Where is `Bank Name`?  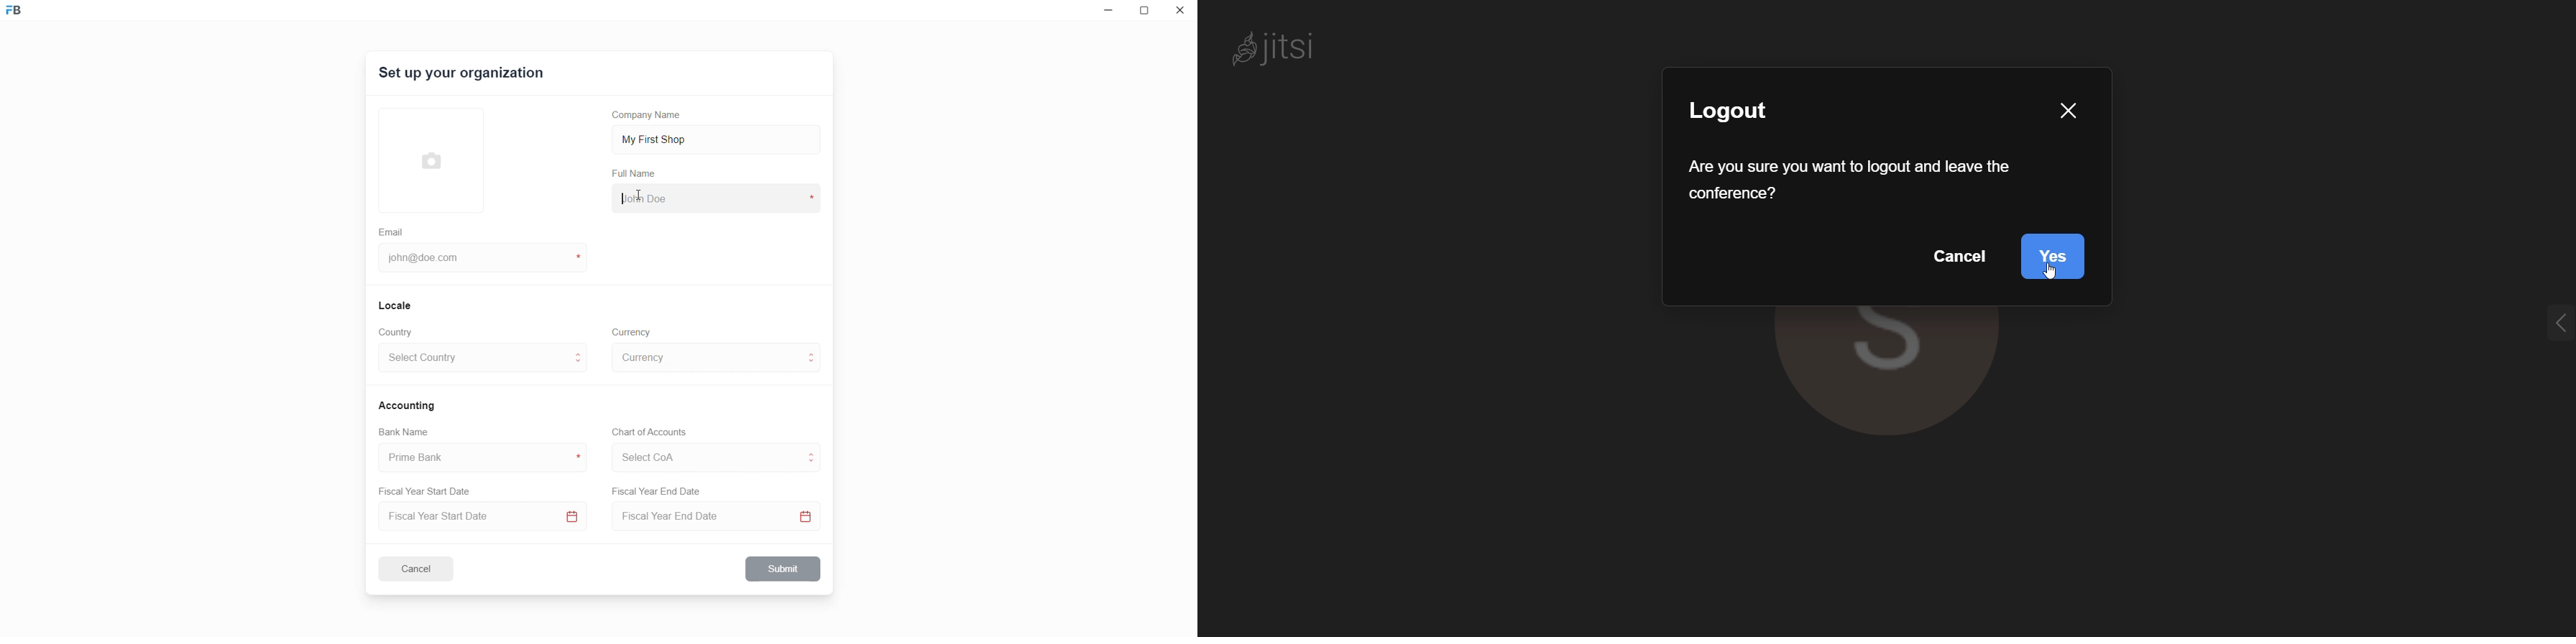 Bank Name is located at coordinates (404, 433).